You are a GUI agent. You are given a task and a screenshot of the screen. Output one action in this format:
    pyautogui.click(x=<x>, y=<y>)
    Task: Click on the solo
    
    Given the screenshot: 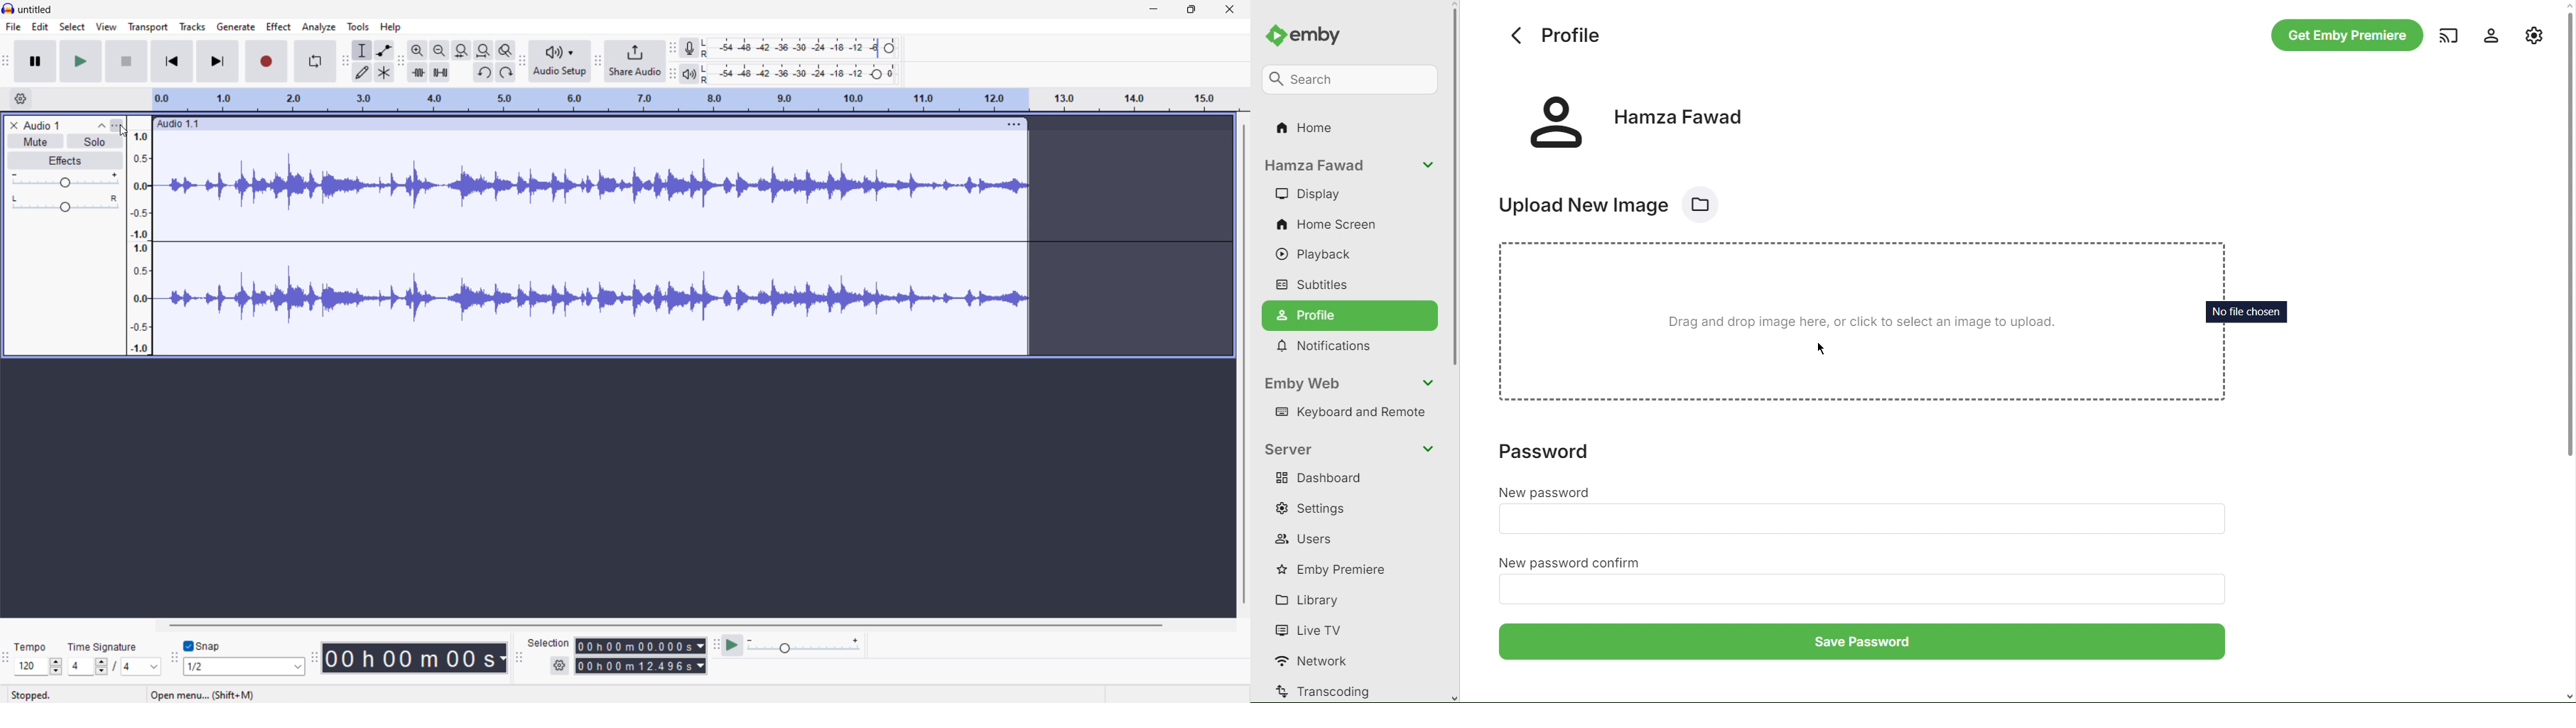 What is the action you would take?
    pyautogui.click(x=94, y=141)
    